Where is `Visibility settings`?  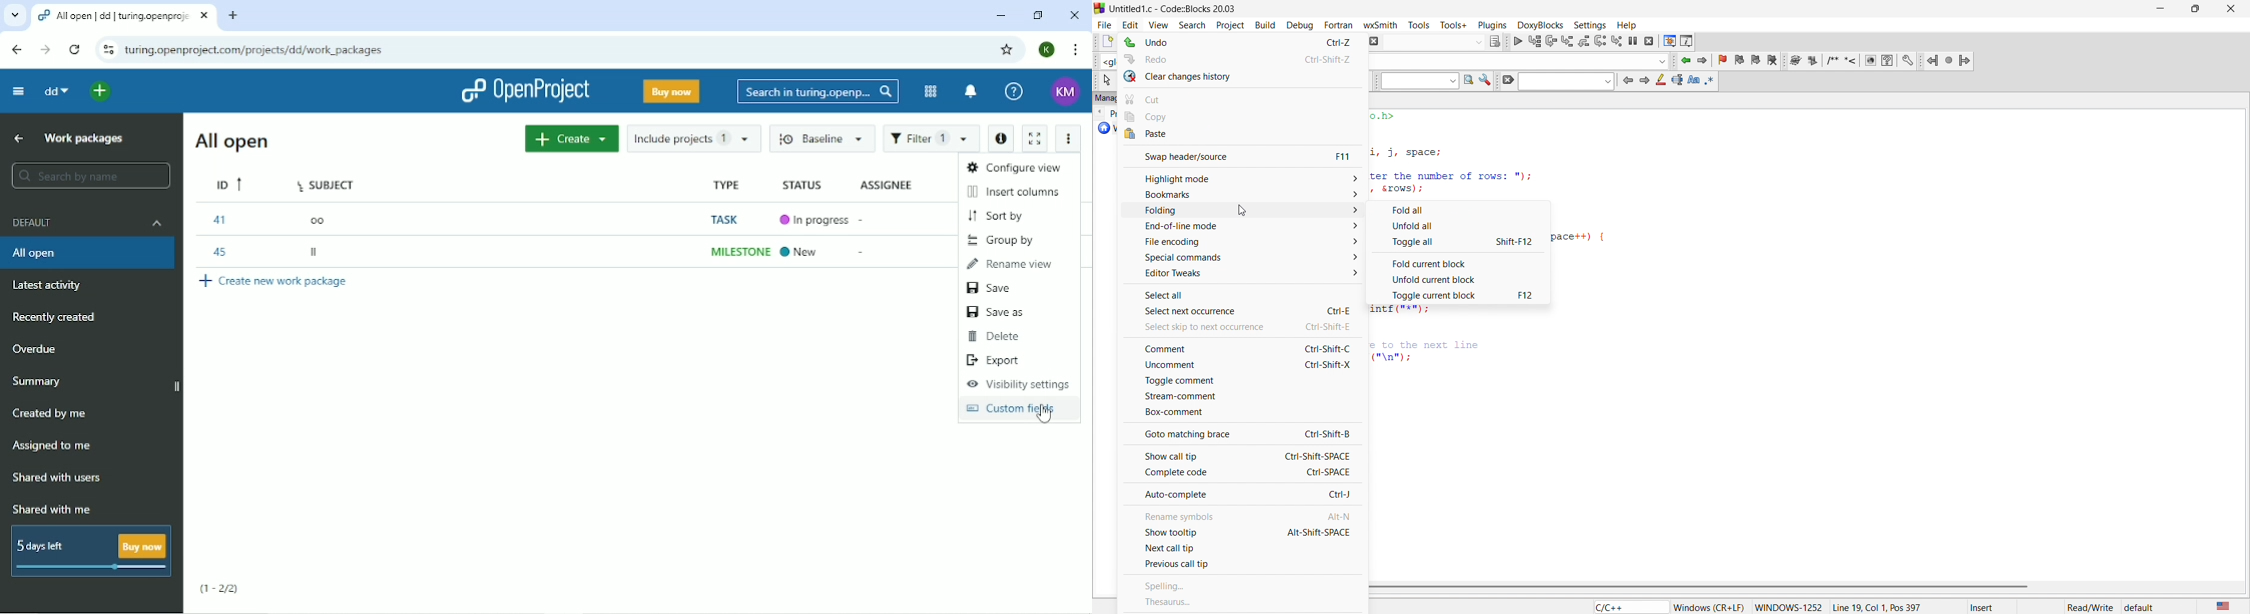 Visibility settings is located at coordinates (1019, 385).